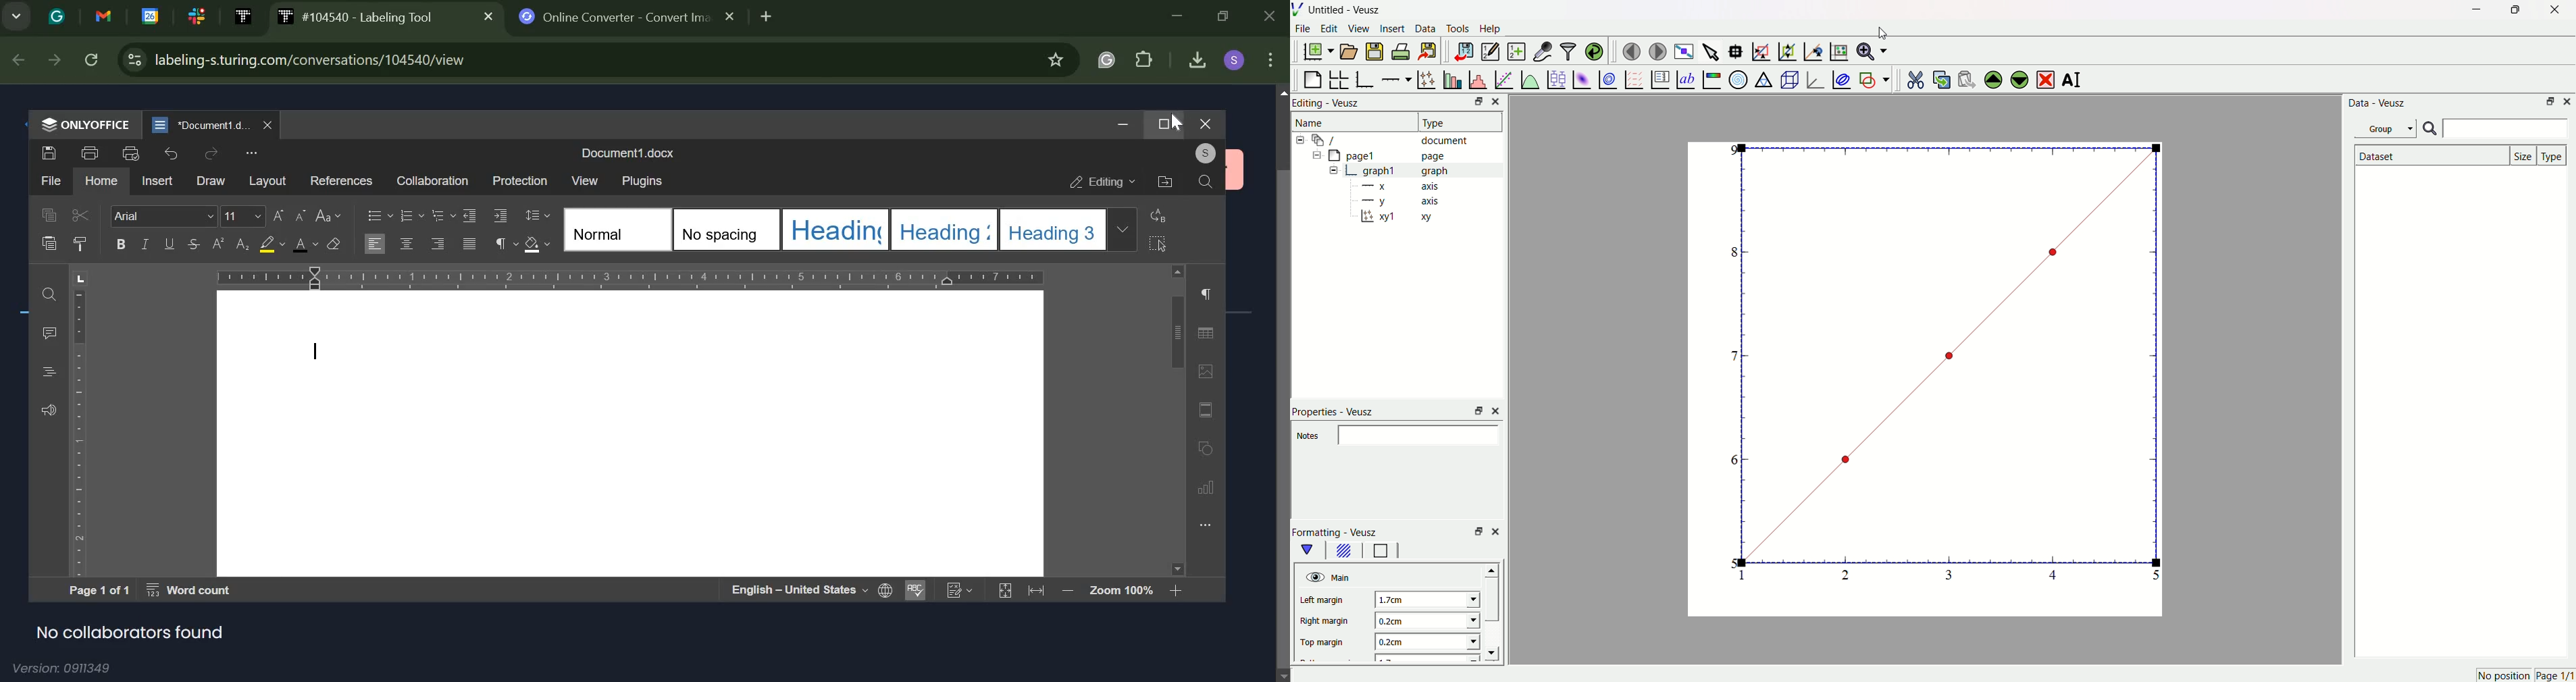  Describe the element at coordinates (960, 589) in the screenshot. I see `numbers` at that location.